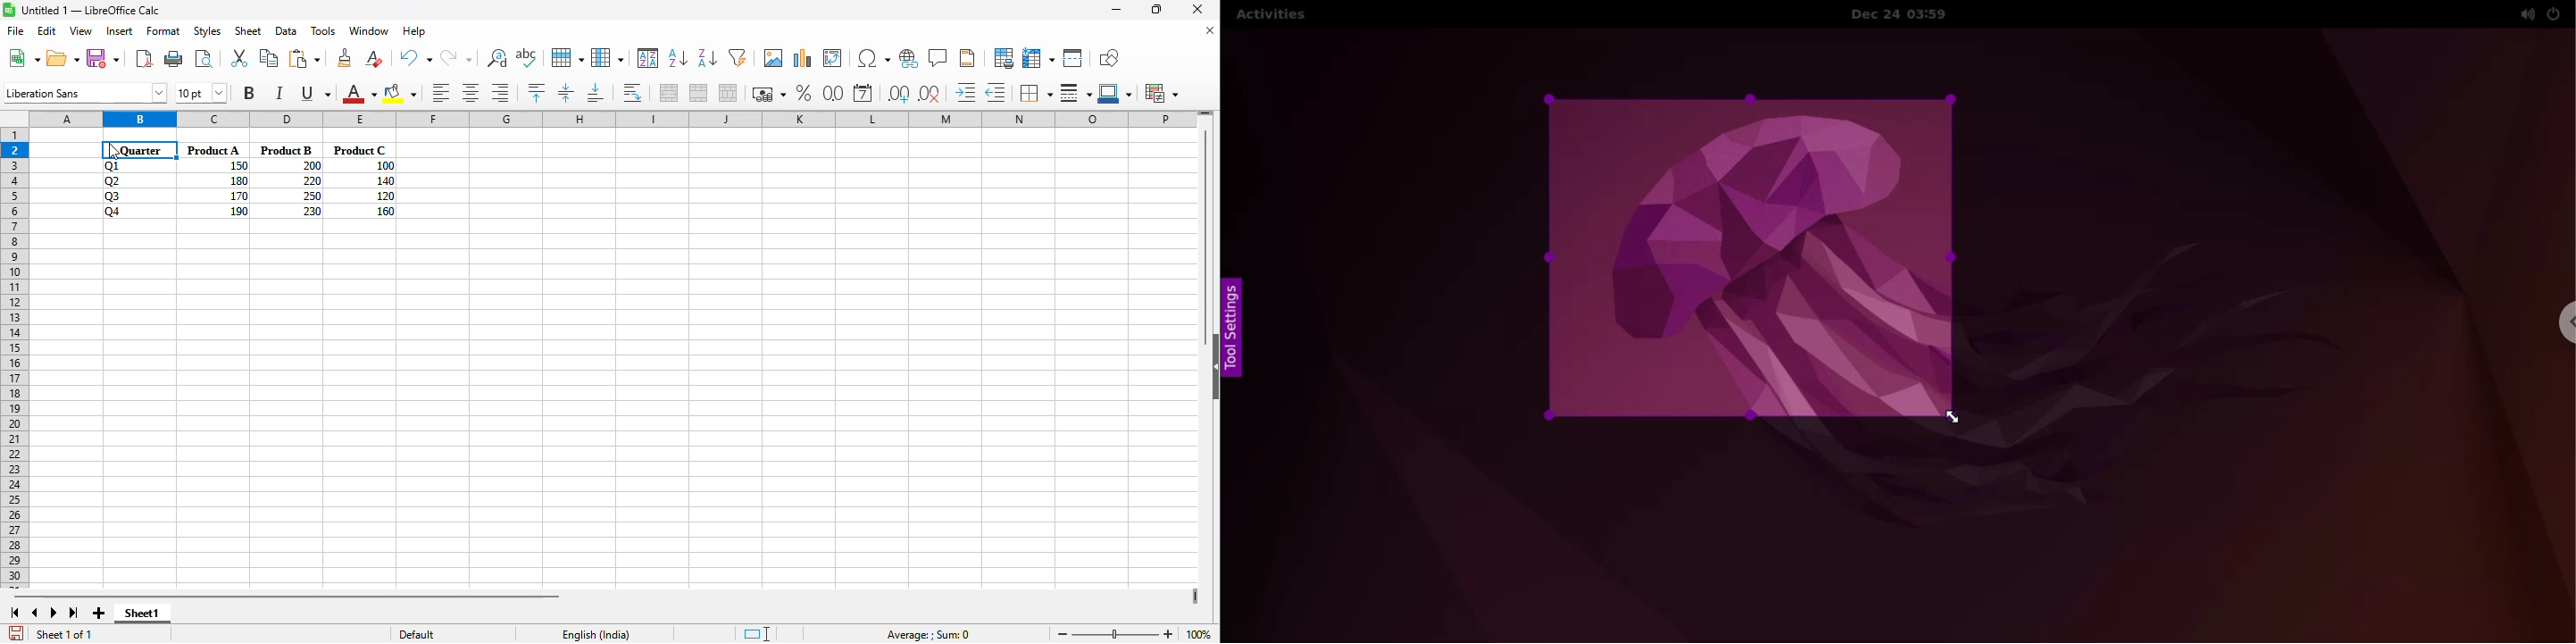  What do you see at coordinates (238, 166) in the screenshot?
I see `150` at bounding box center [238, 166].